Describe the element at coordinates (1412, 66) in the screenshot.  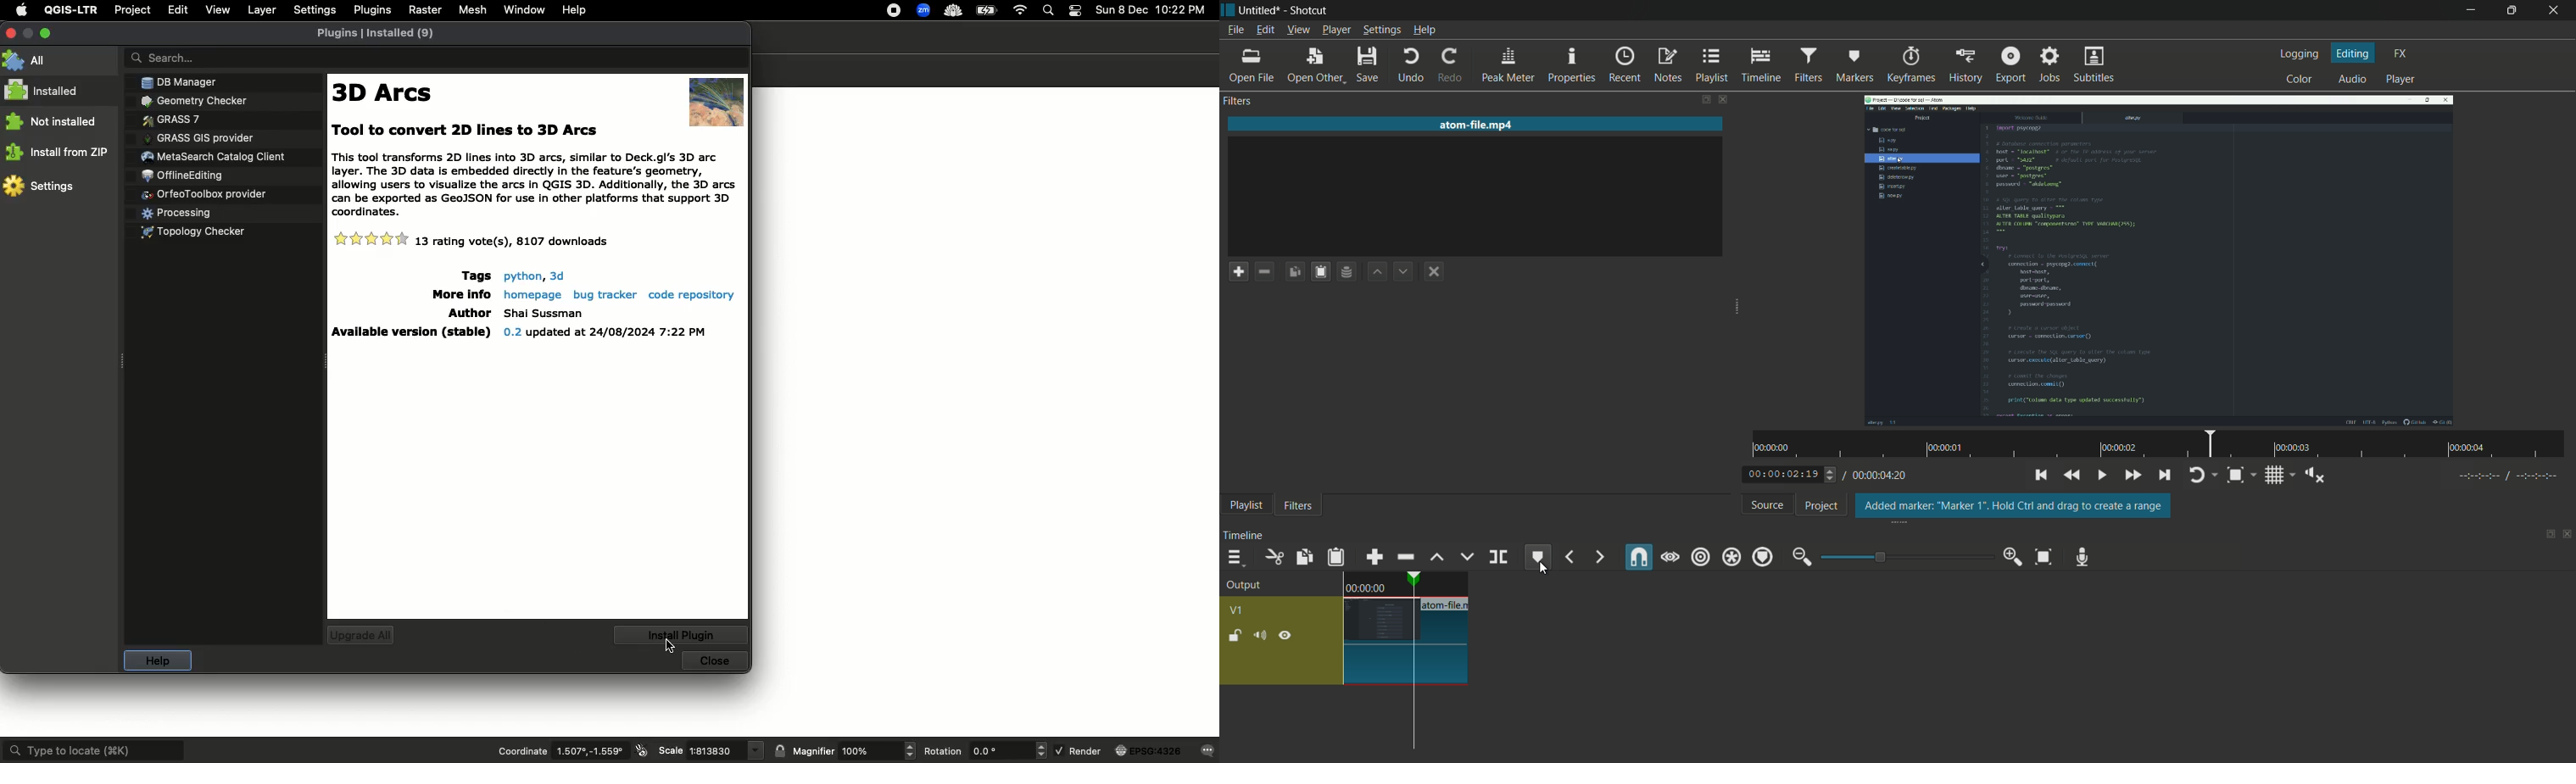
I see `undo` at that location.